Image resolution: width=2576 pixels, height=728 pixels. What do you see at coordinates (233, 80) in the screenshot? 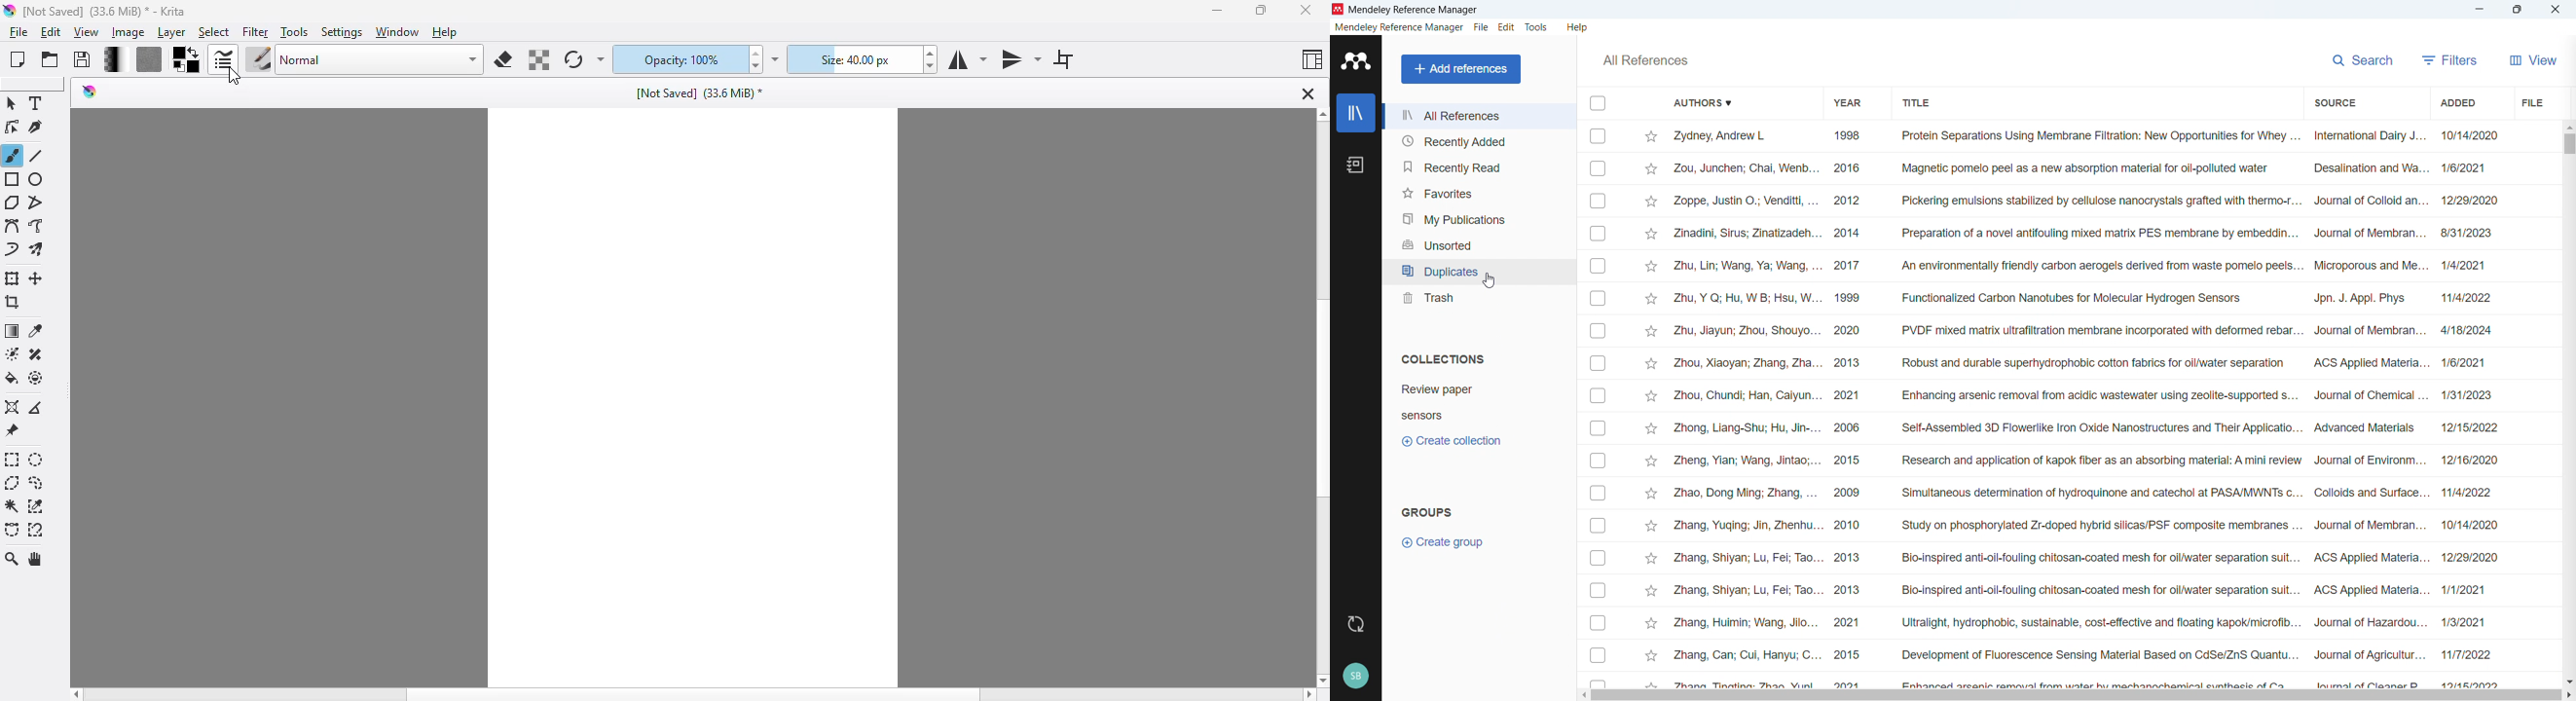
I see `cursor` at bounding box center [233, 80].